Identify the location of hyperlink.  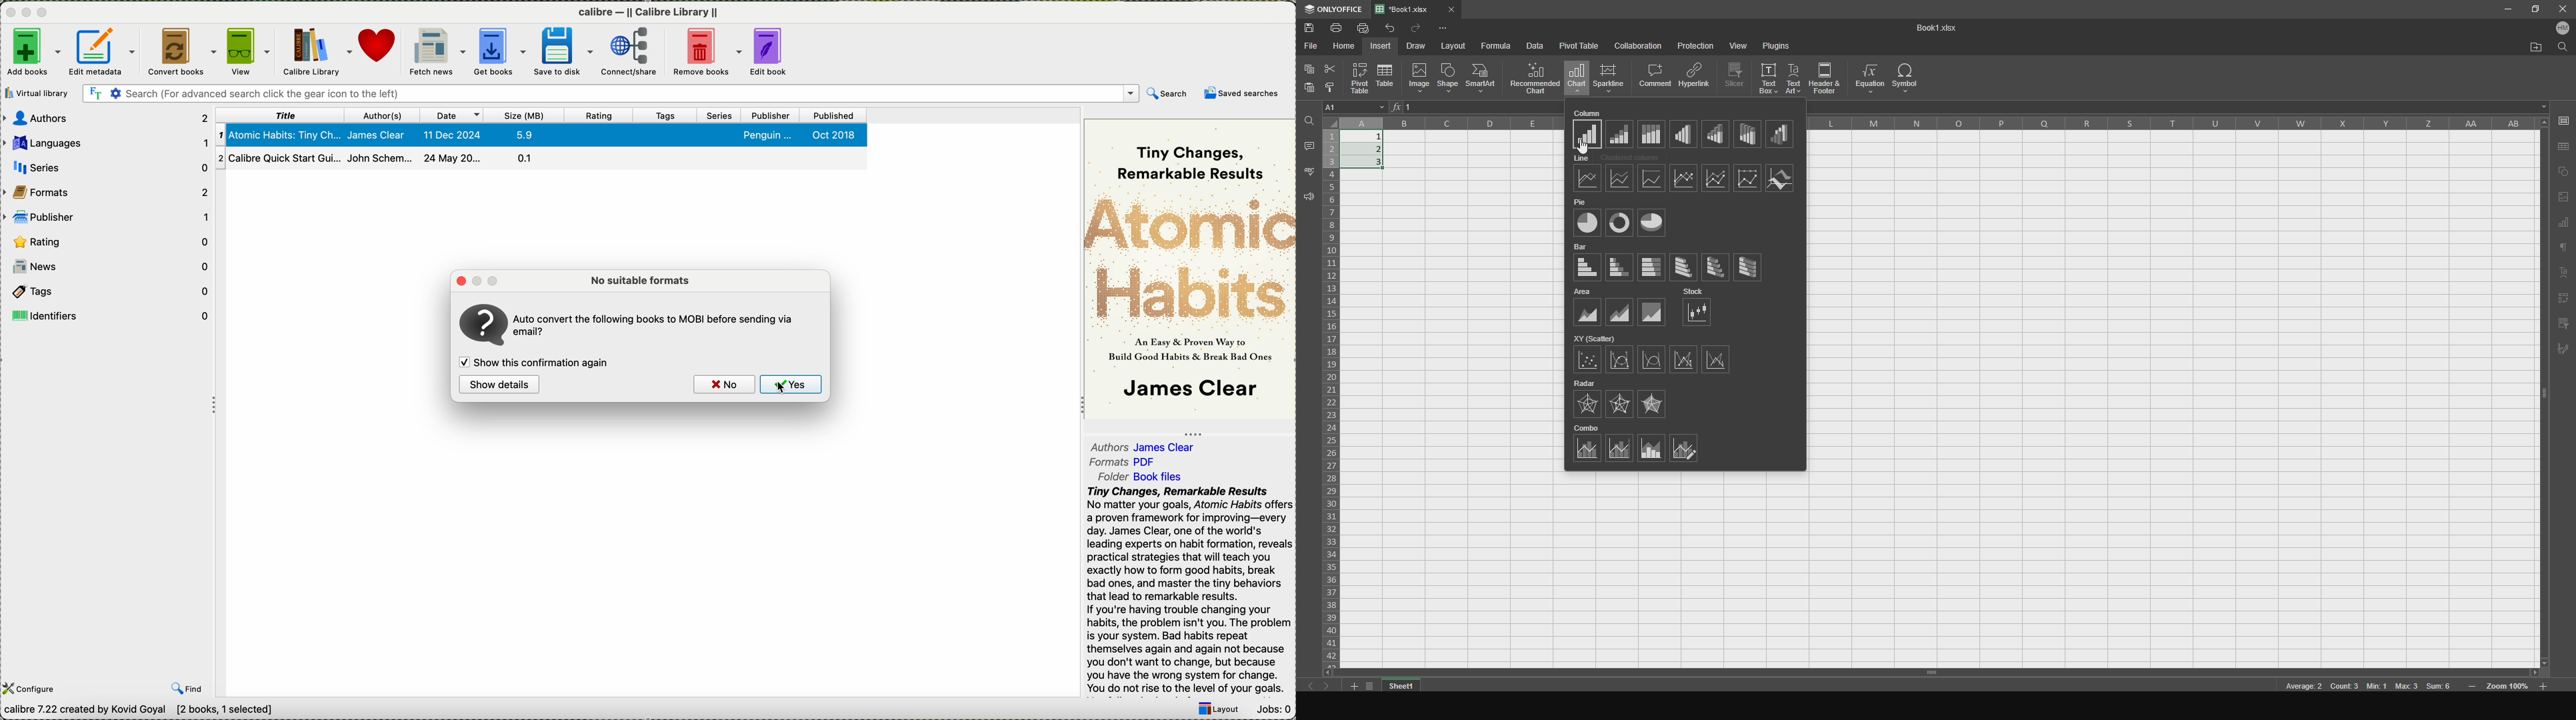
(1695, 77).